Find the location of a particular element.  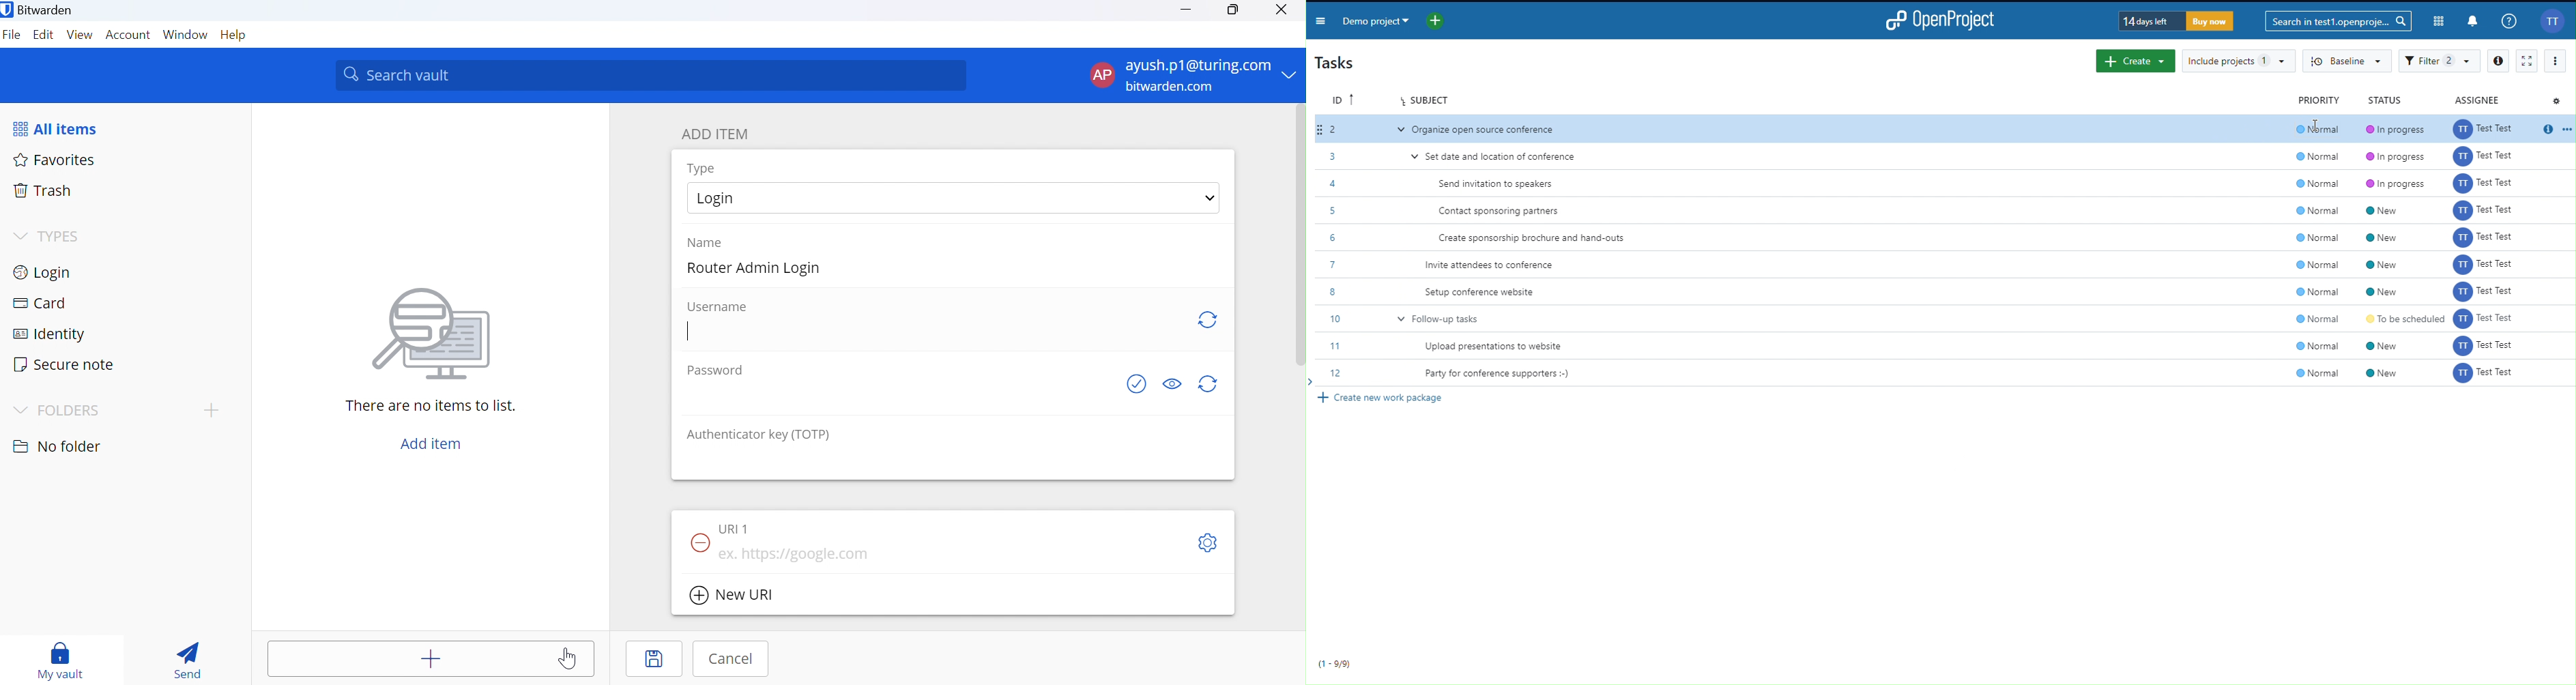

Close is located at coordinates (1283, 10).